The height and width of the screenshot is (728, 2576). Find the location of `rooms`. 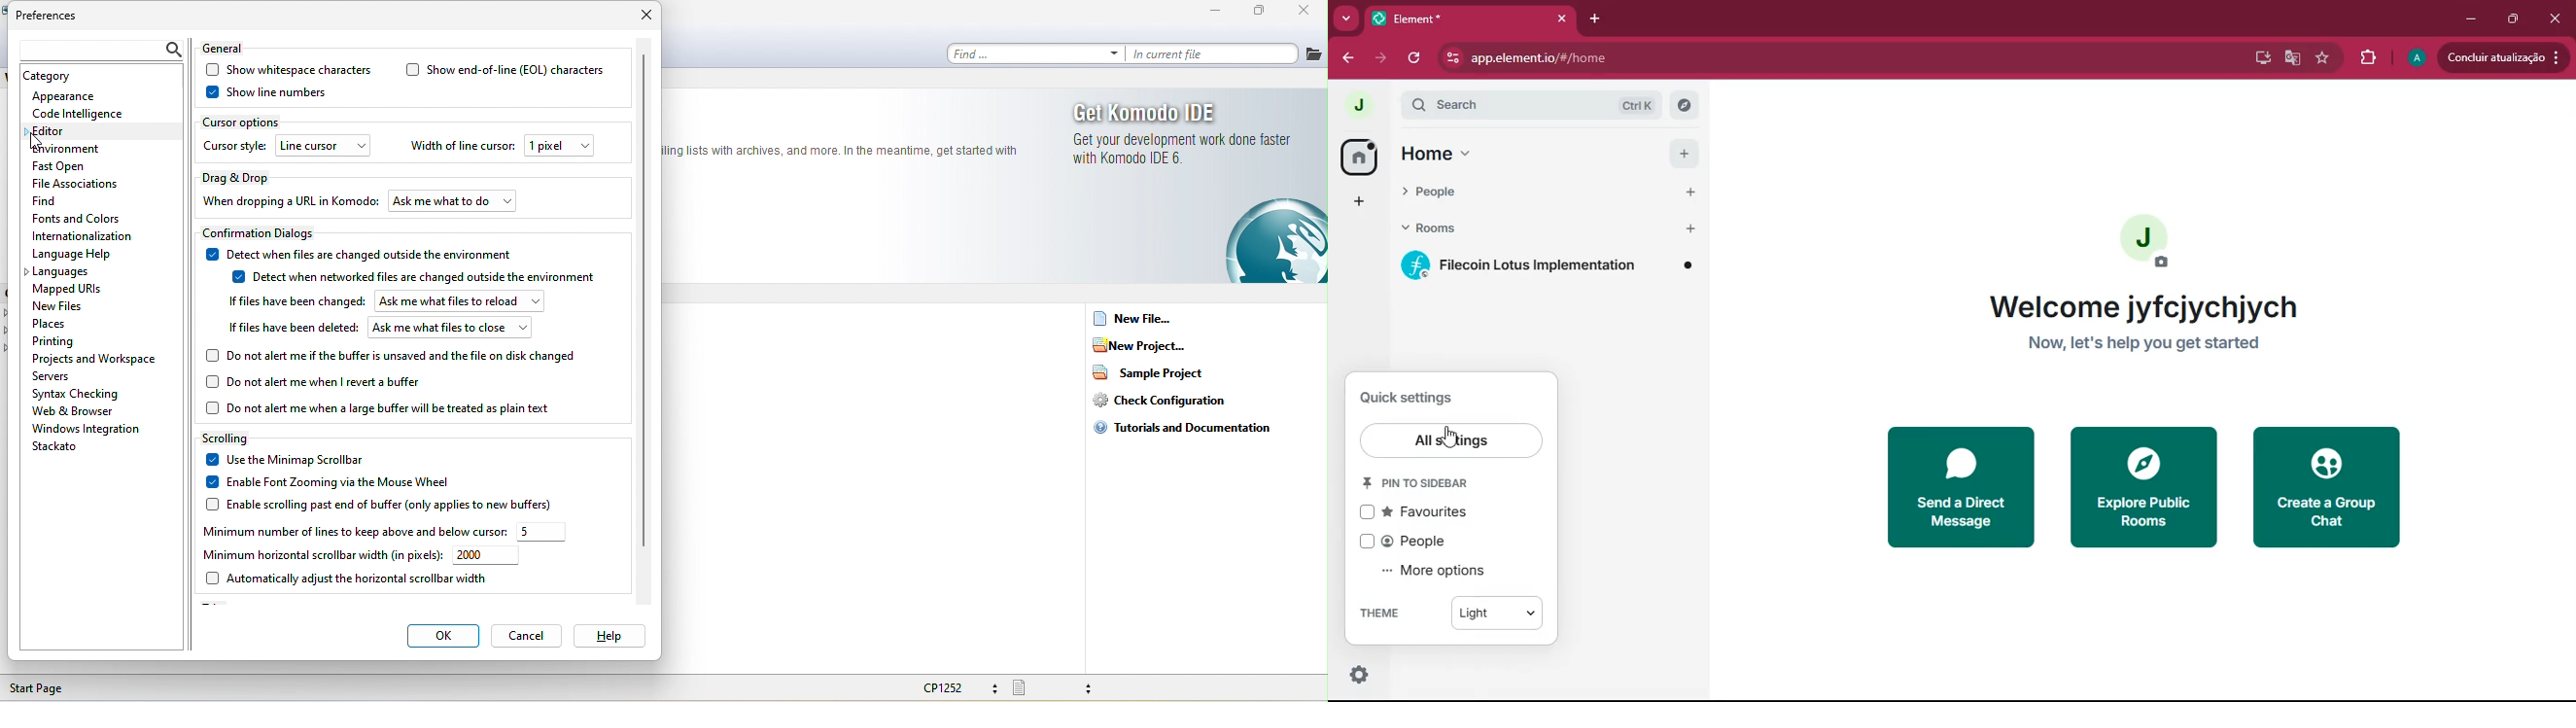

rooms is located at coordinates (1546, 229).